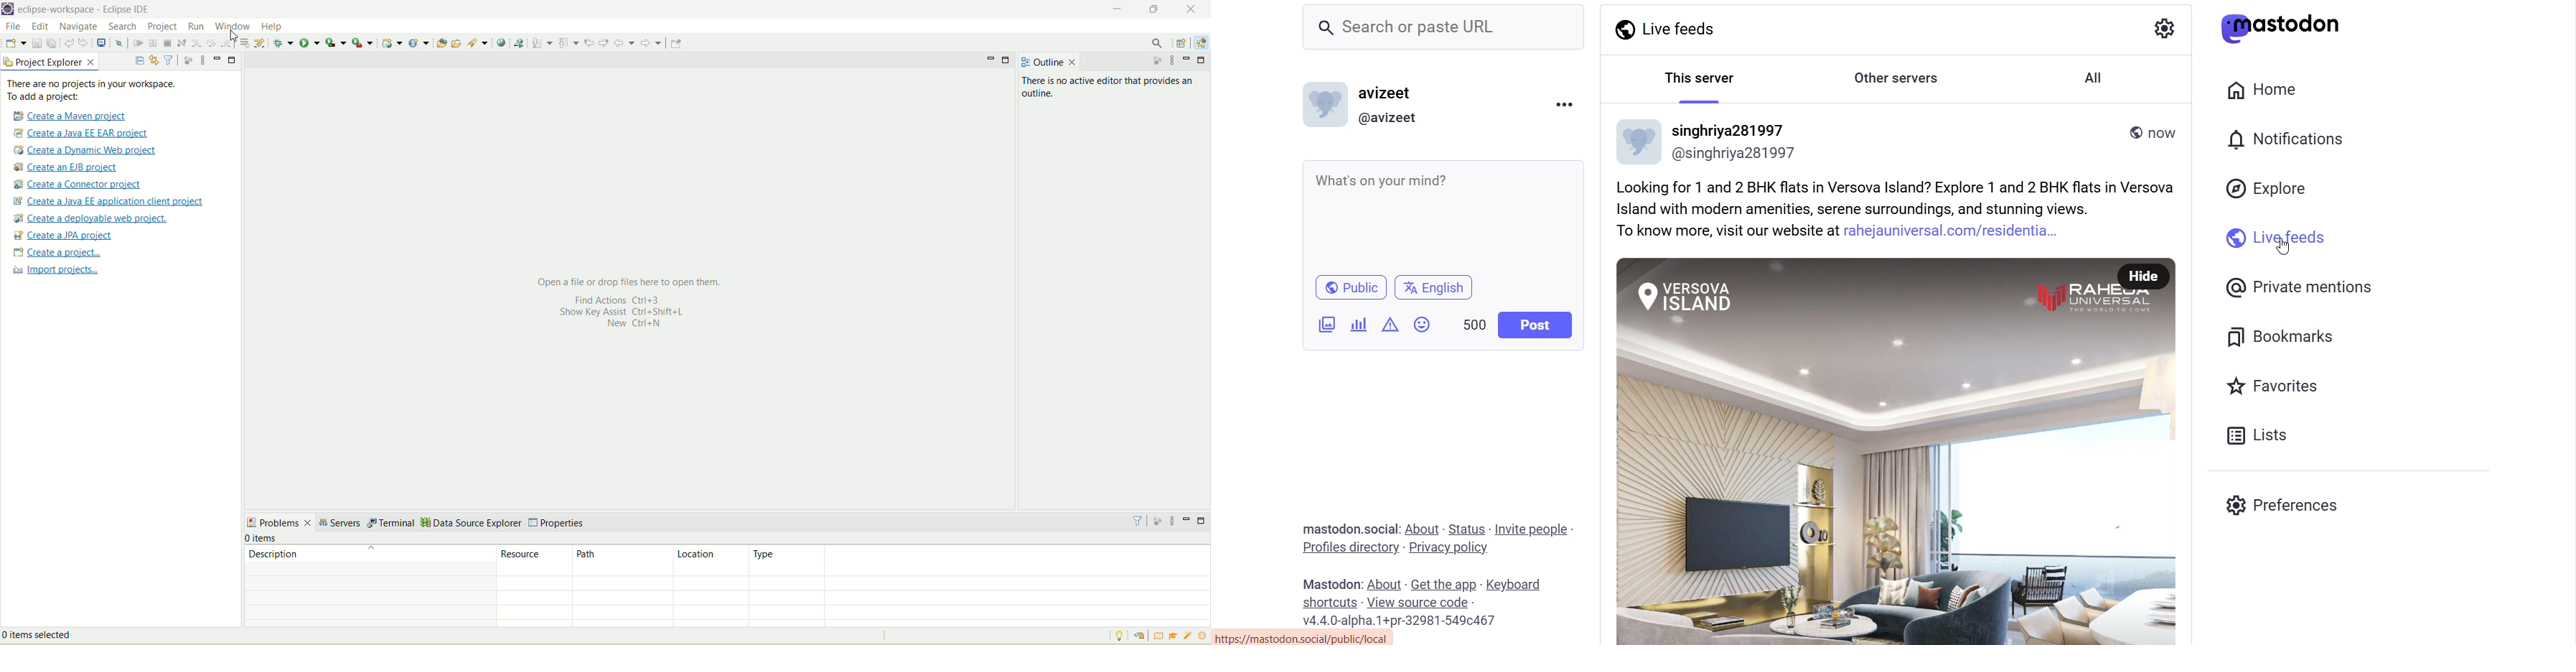 The height and width of the screenshot is (672, 2576). Describe the element at coordinates (1444, 584) in the screenshot. I see `get the app` at that location.